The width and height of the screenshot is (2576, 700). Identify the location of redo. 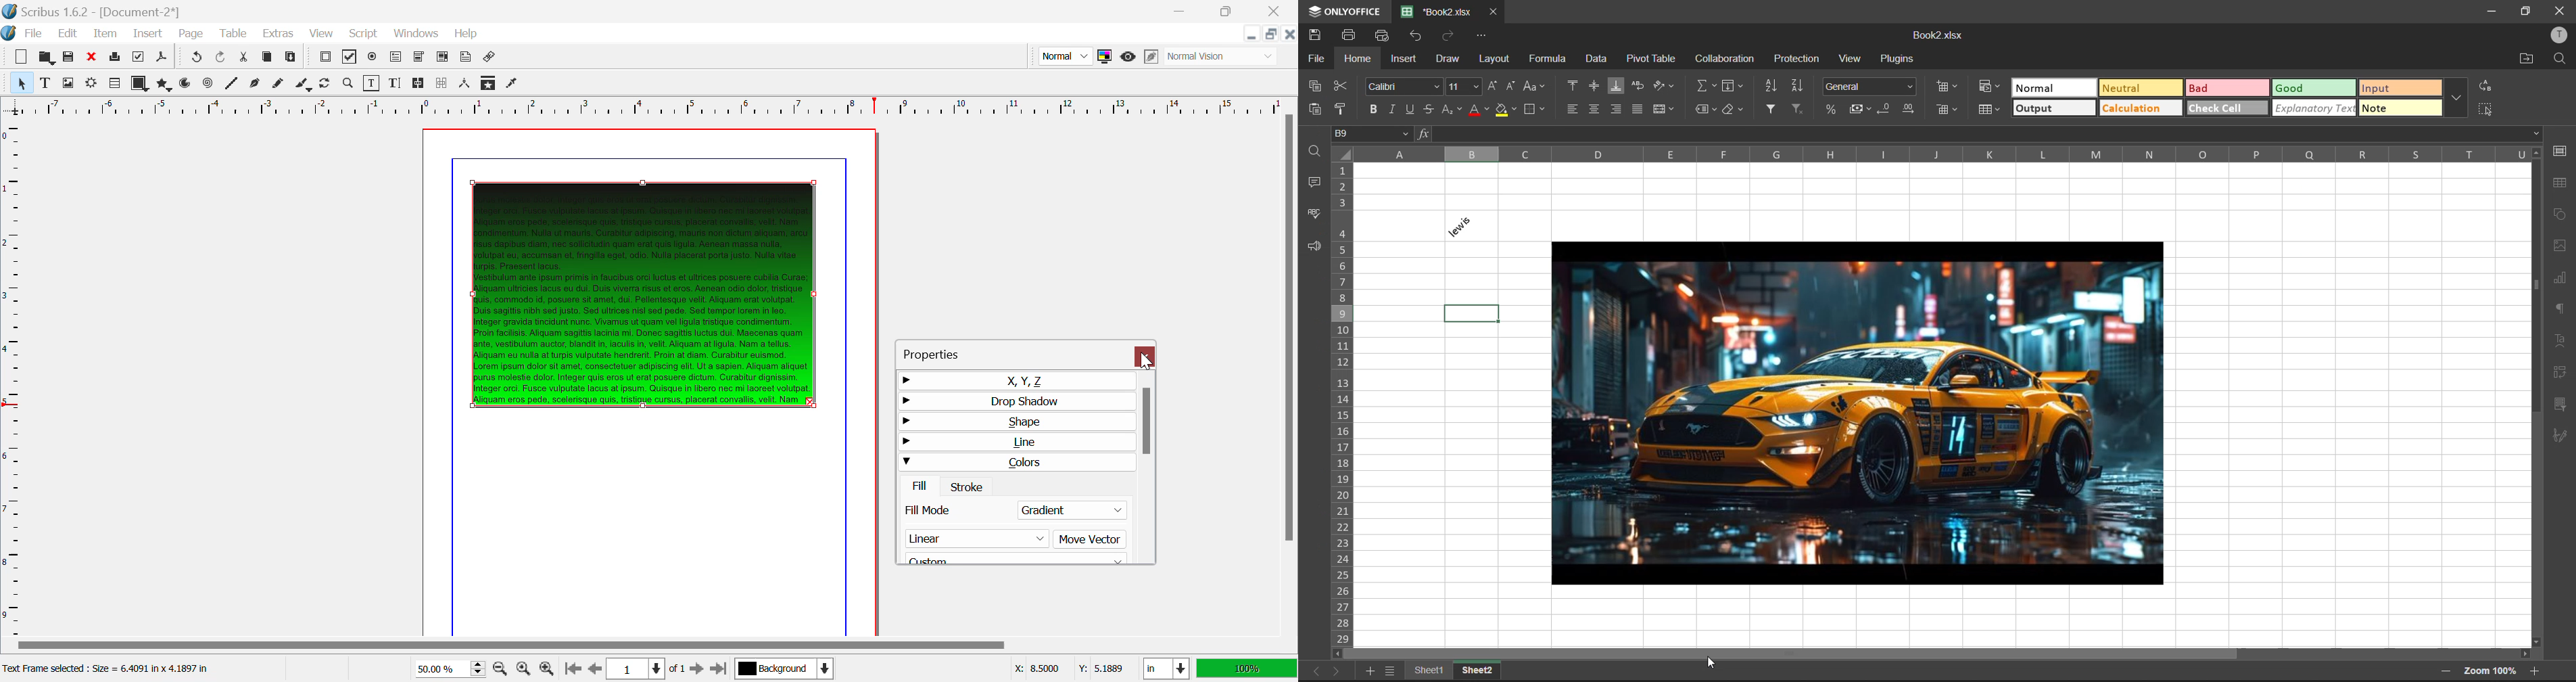
(1451, 38).